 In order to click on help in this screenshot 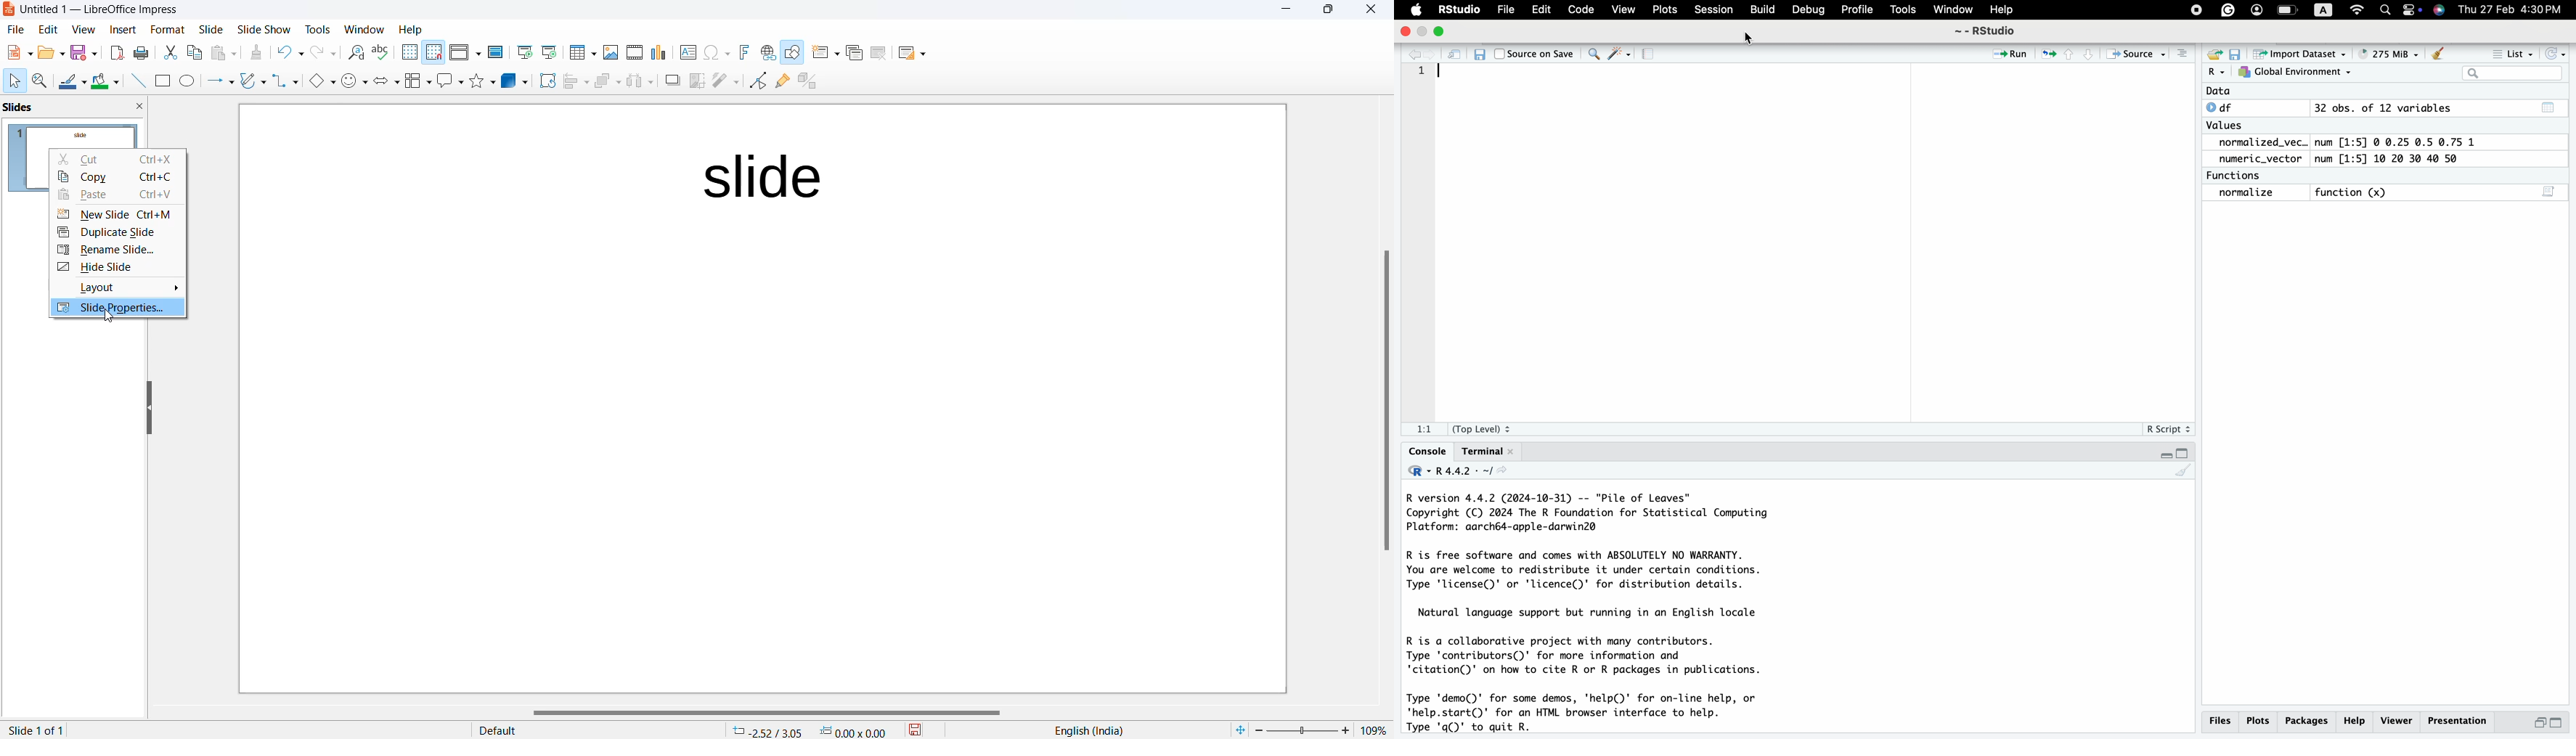, I will do `click(1999, 9)`.